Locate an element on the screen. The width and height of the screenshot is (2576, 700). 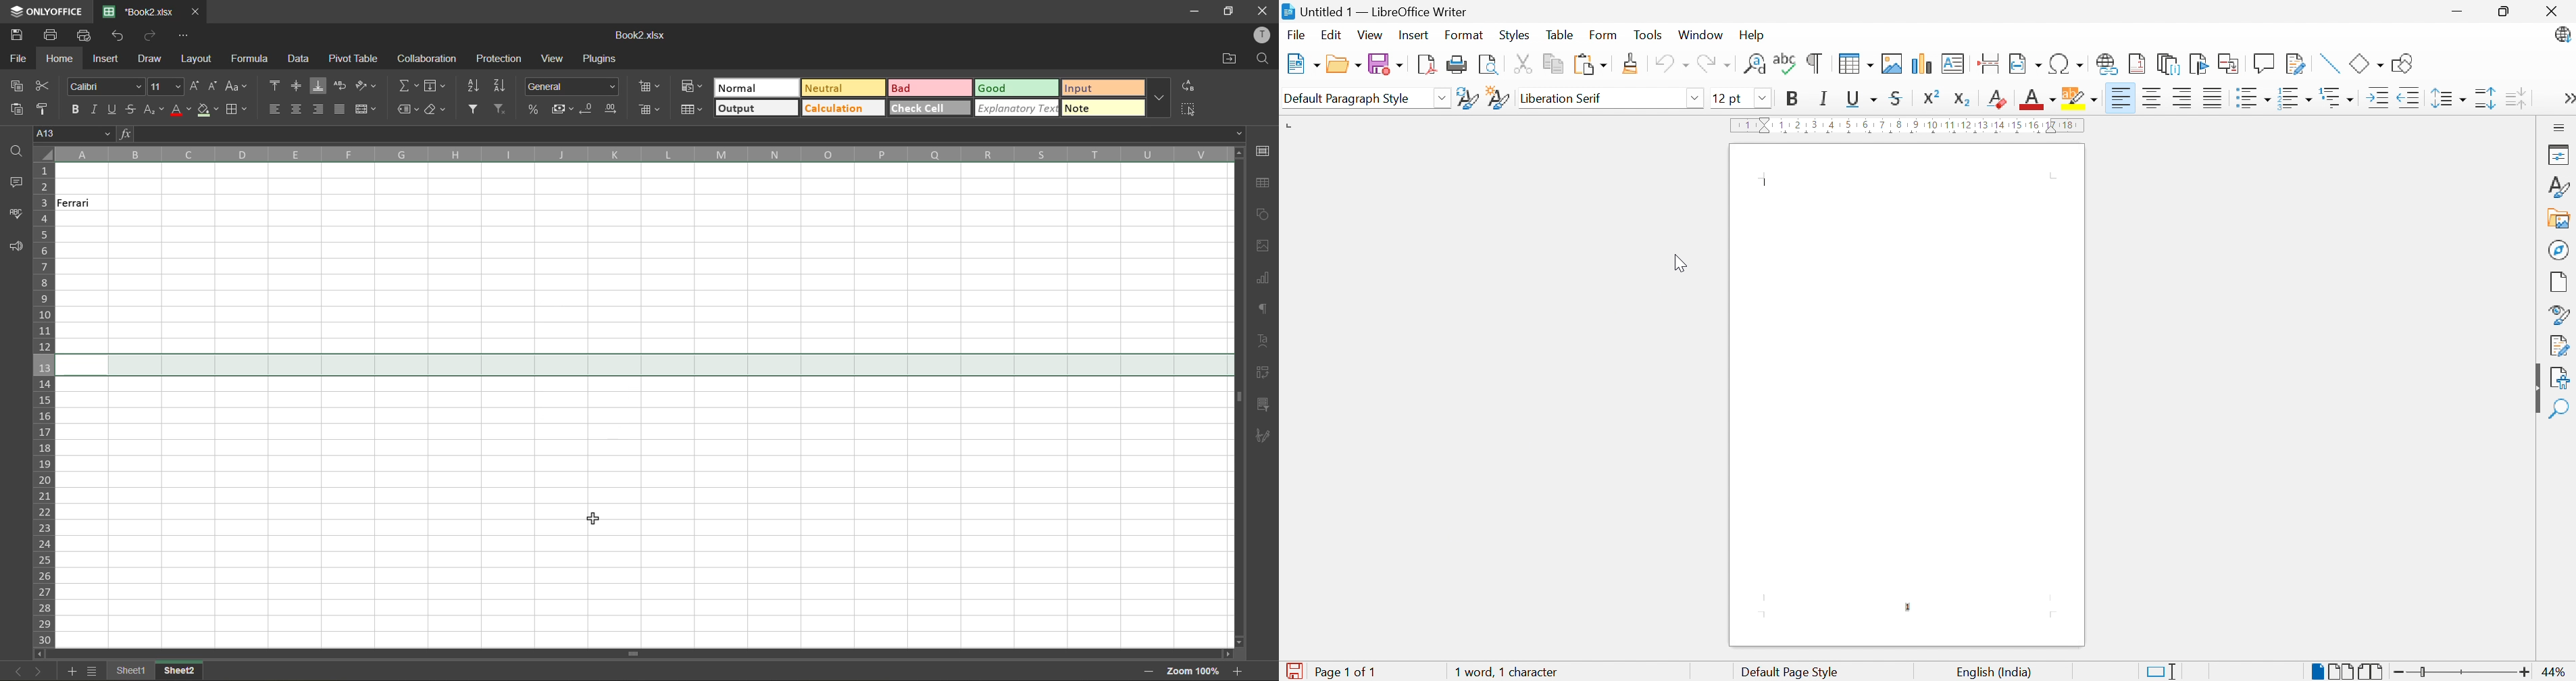
percent is located at coordinates (535, 111).